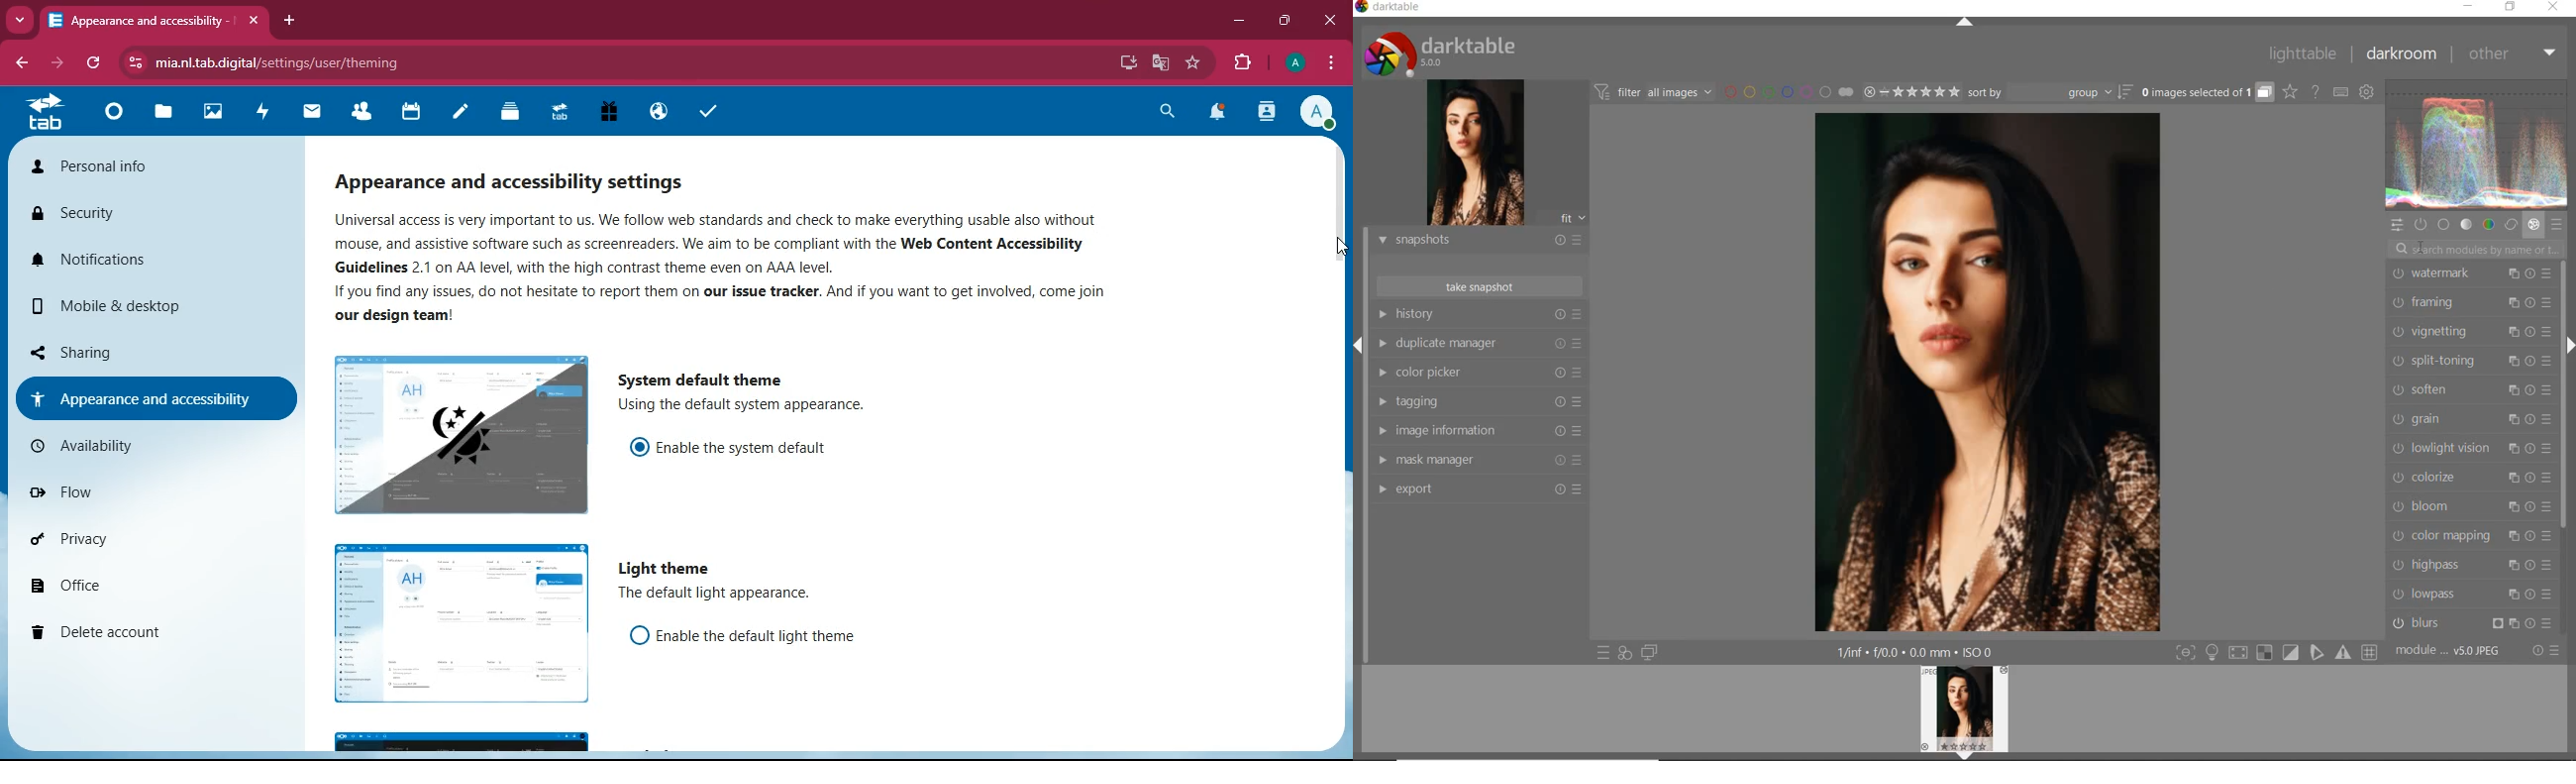 The height and width of the screenshot is (784, 2576). What do you see at coordinates (2276, 652) in the screenshot?
I see `Toggle modes` at bounding box center [2276, 652].